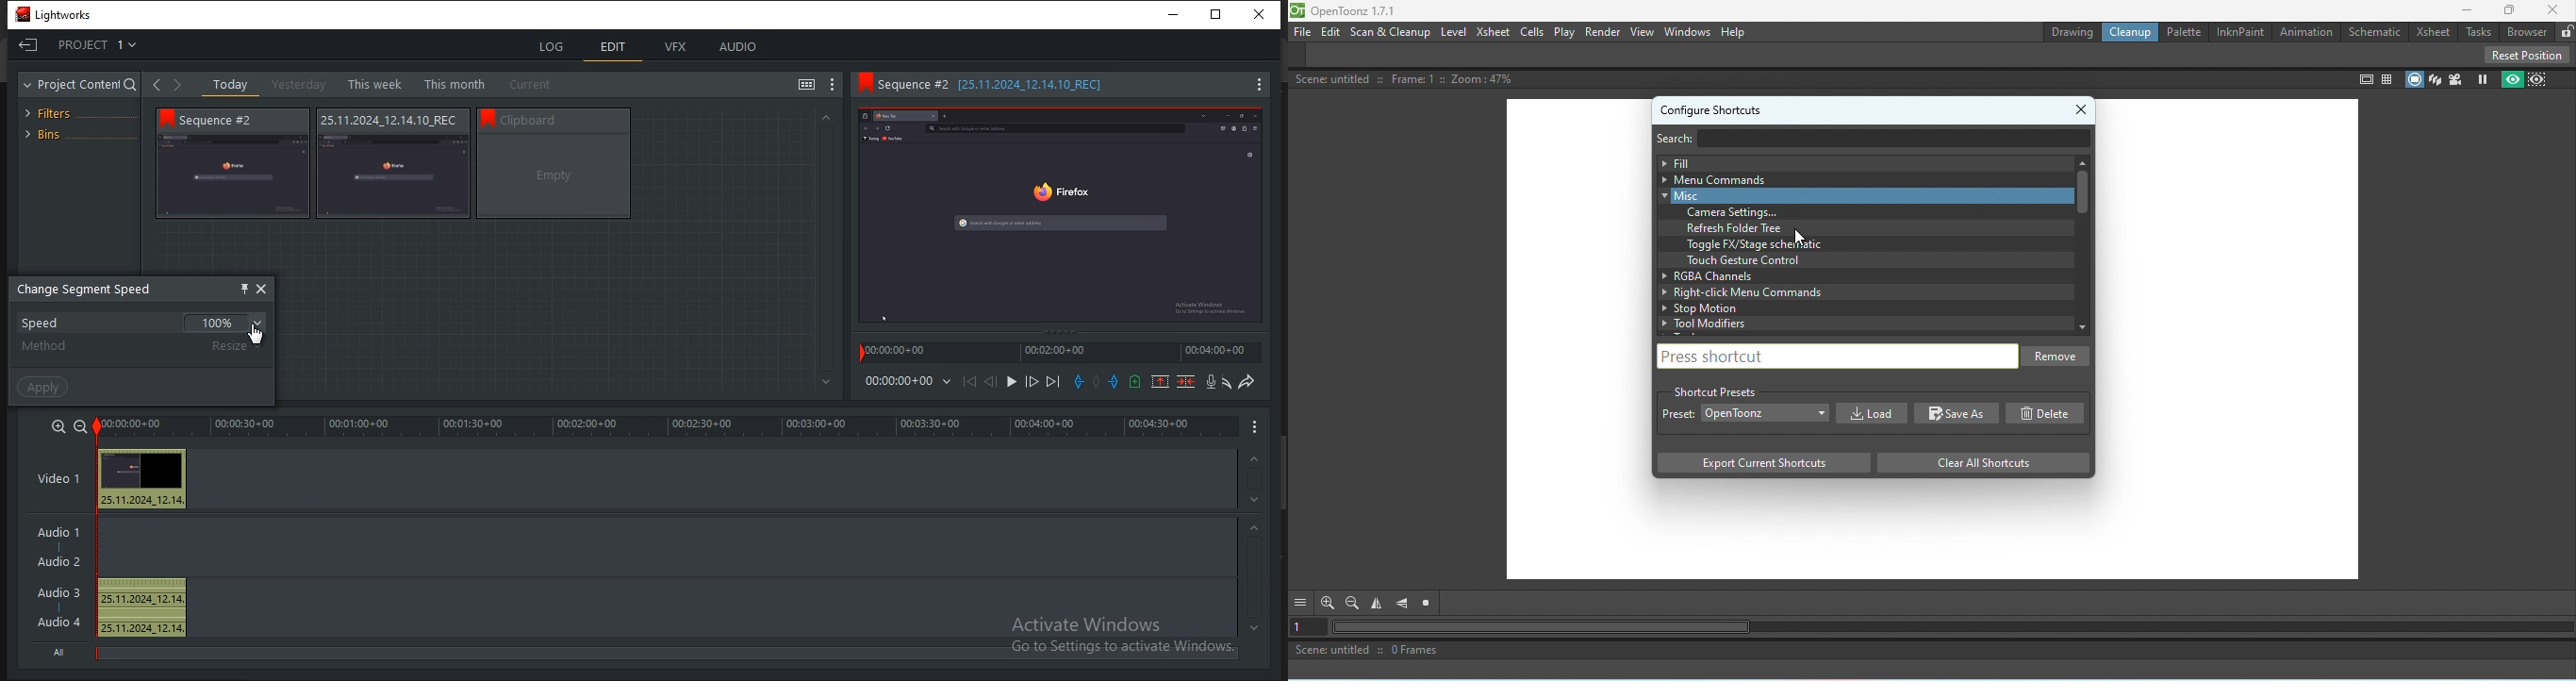  Describe the element at coordinates (1280, 471) in the screenshot. I see `Scroll bar` at that location.